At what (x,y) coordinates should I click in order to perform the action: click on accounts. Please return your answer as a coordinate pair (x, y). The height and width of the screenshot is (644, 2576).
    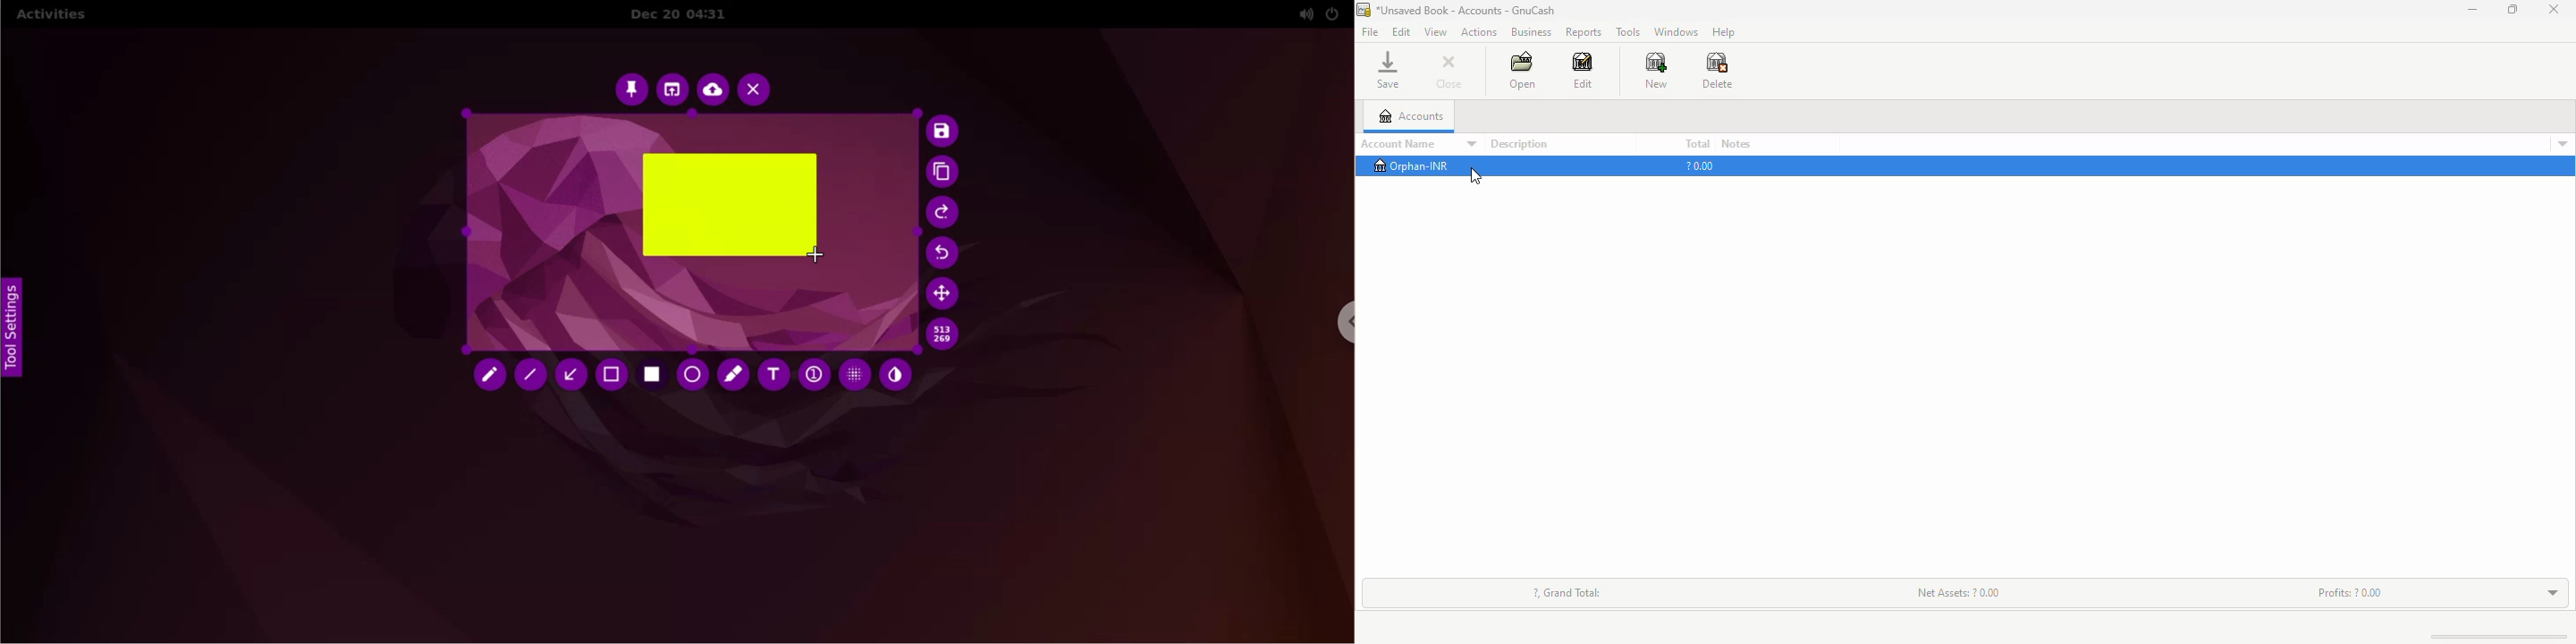
    Looking at the image, I should click on (1410, 116).